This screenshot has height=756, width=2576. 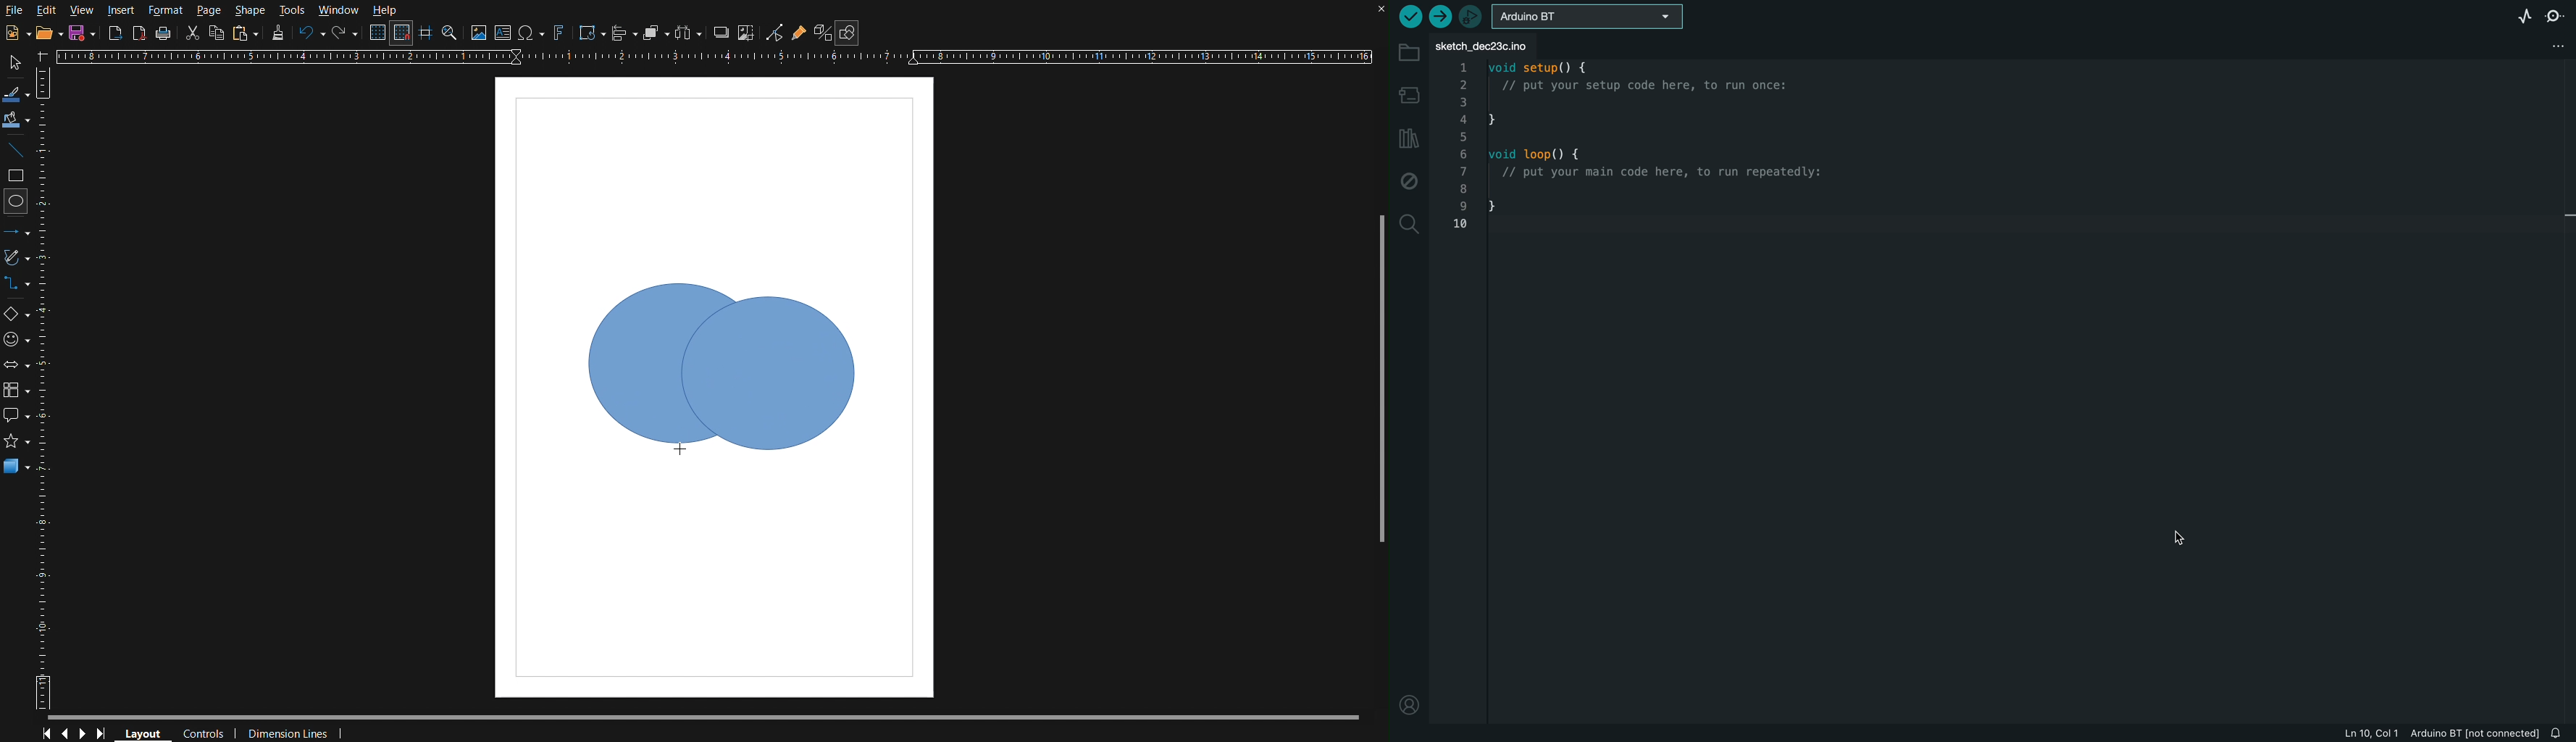 I want to click on Tools, so click(x=293, y=9).